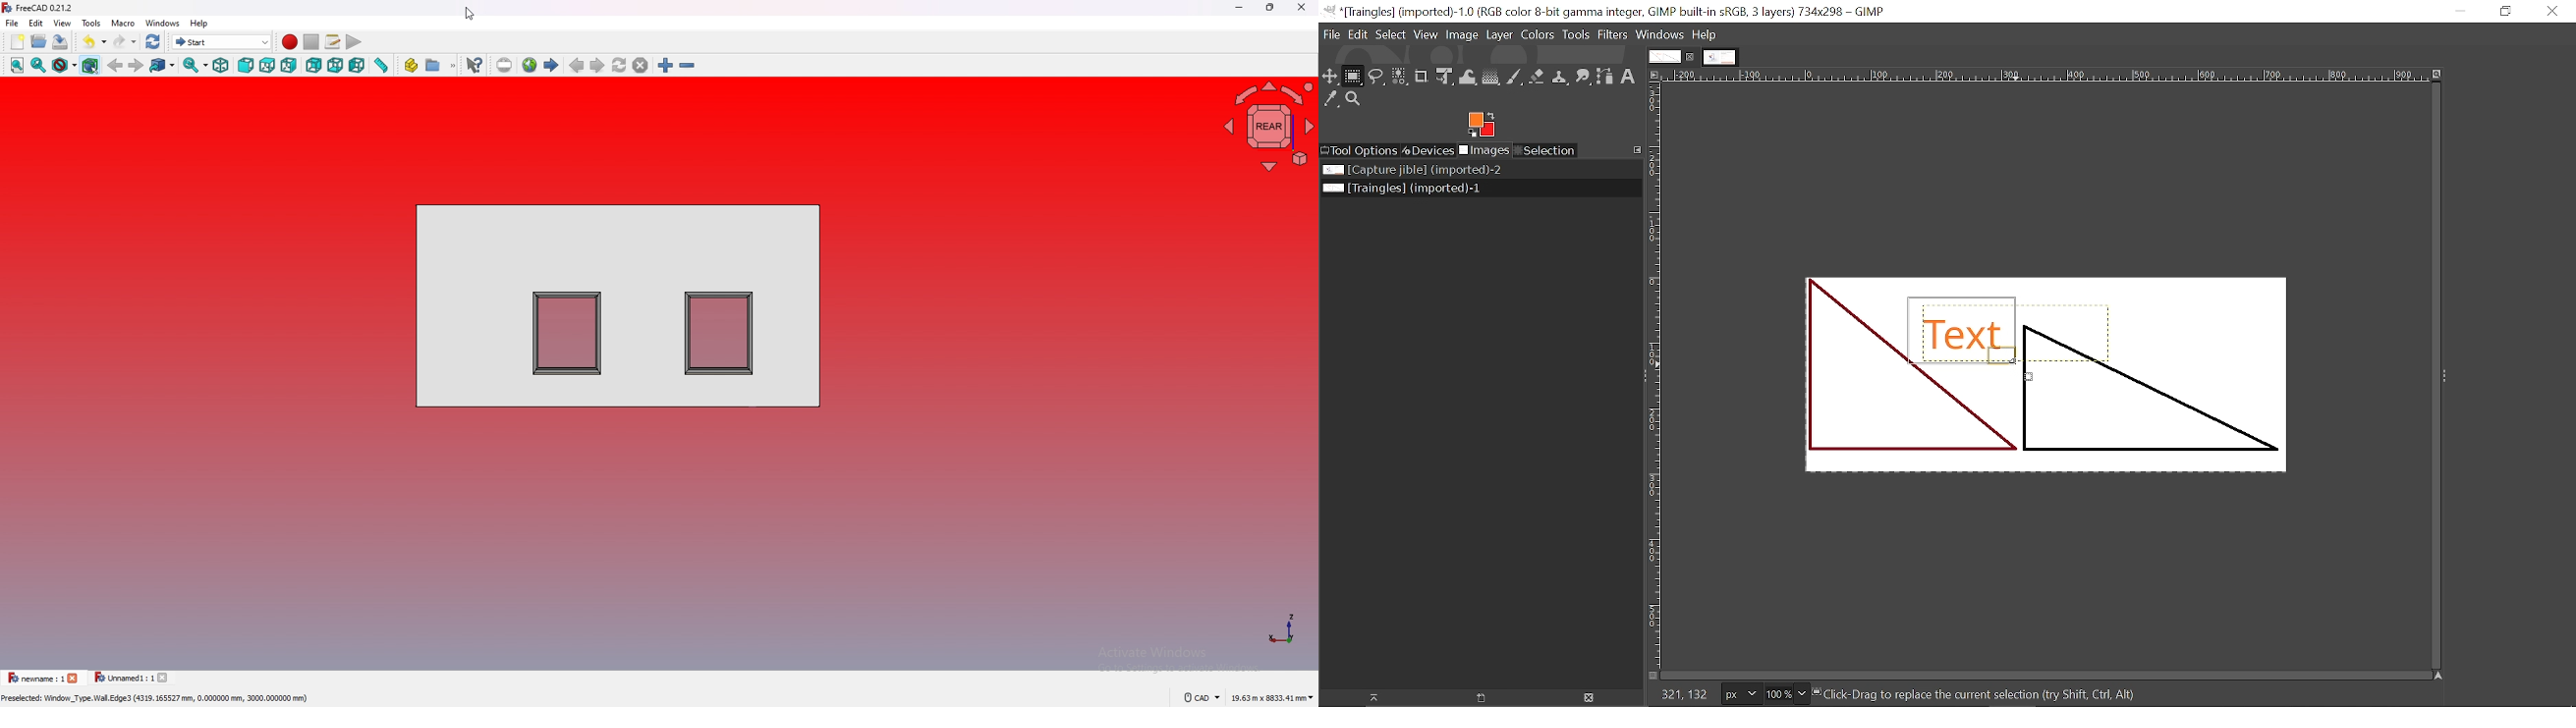 The image size is (2576, 728). I want to click on bounding object, so click(91, 65).